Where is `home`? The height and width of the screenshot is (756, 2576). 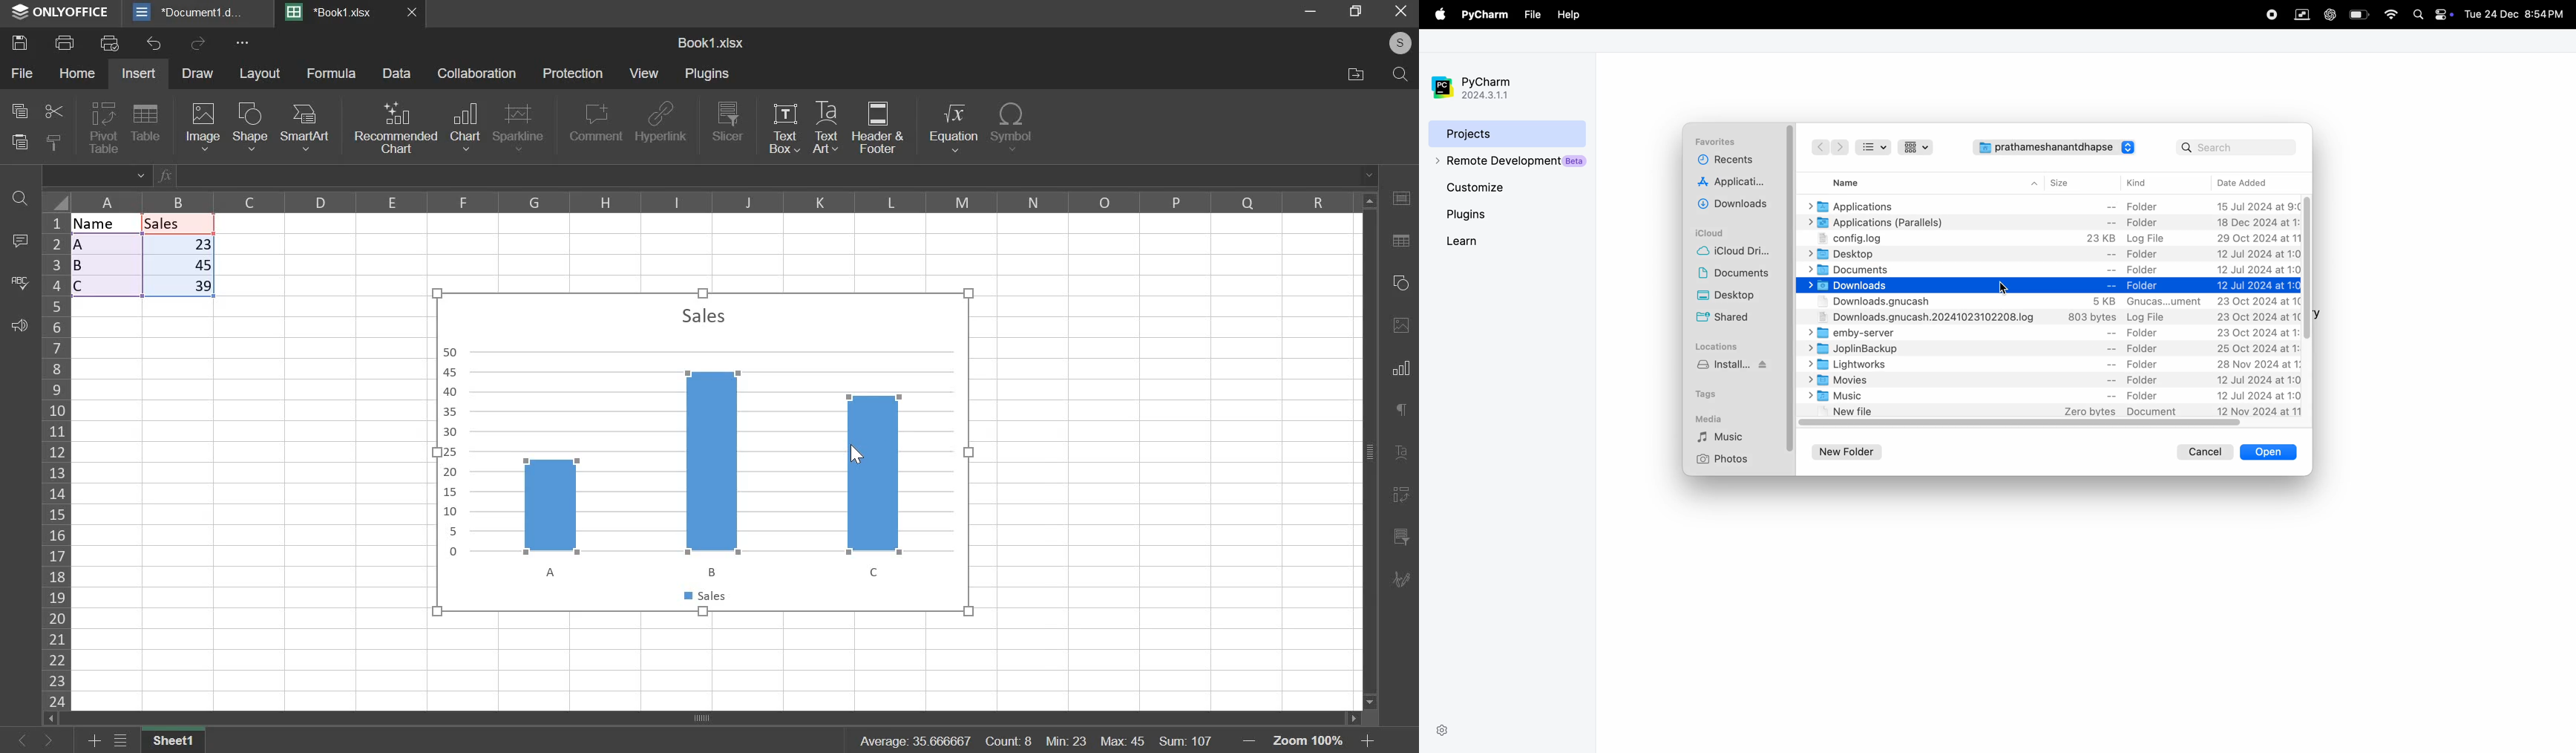
home is located at coordinates (77, 73).